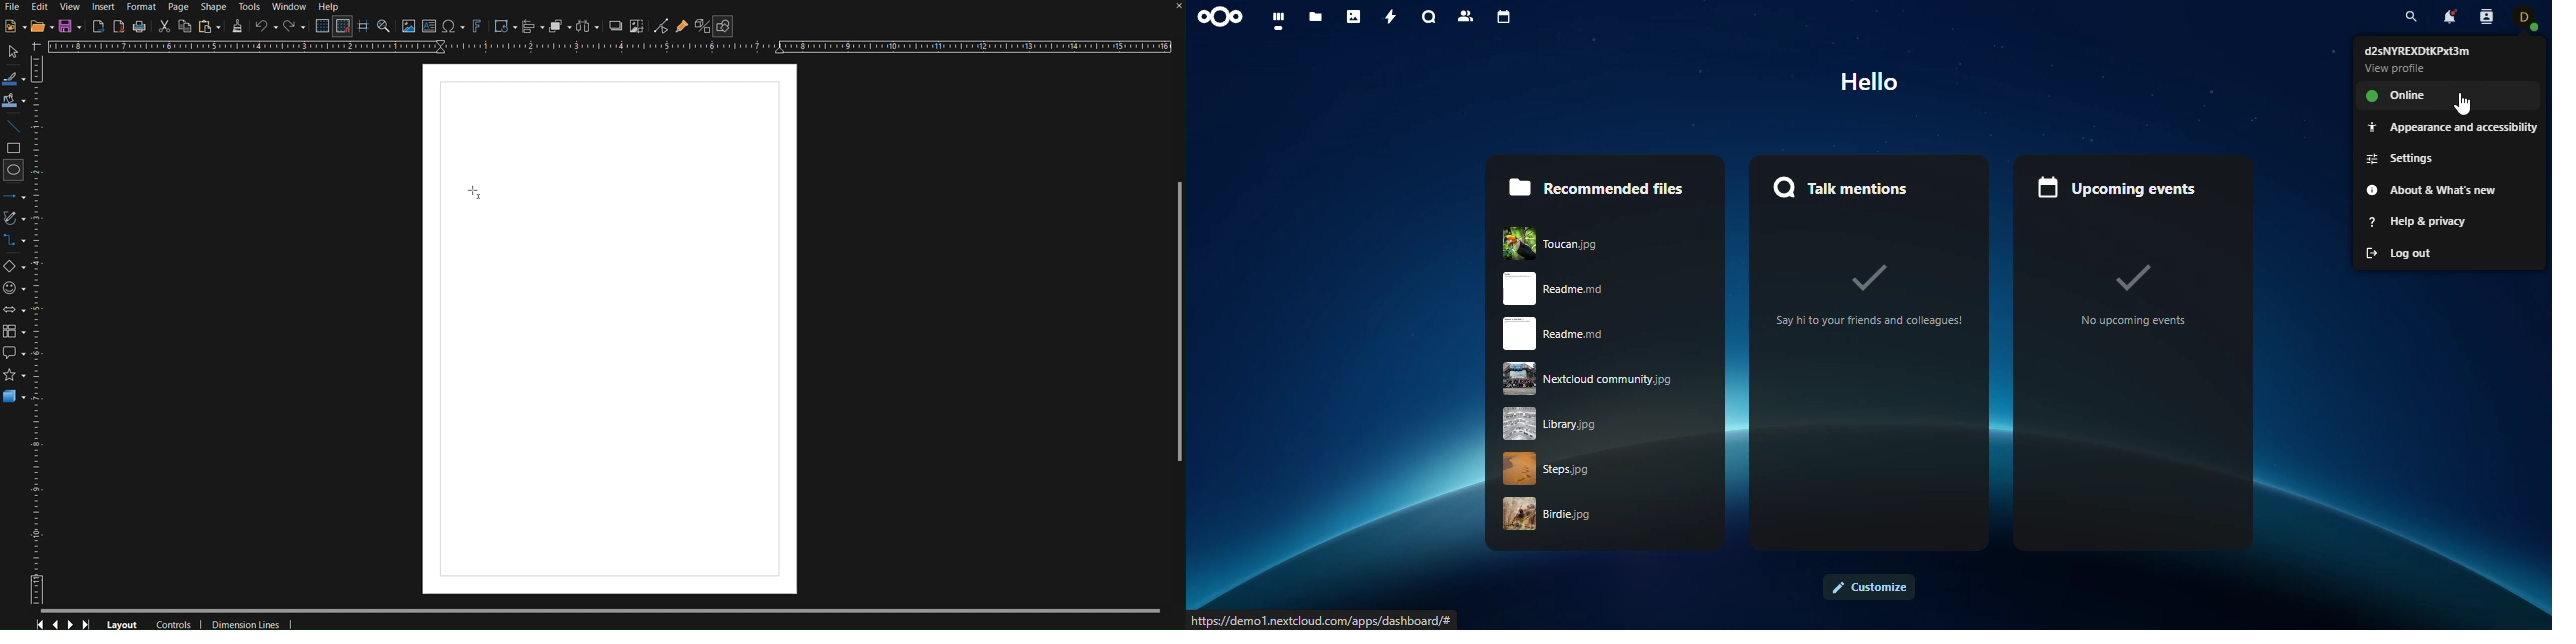 The width and height of the screenshot is (2576, 644). What do you see at coordinates (72, 7) in the screenshot?
I see `View` at bounding box center [72, 7].